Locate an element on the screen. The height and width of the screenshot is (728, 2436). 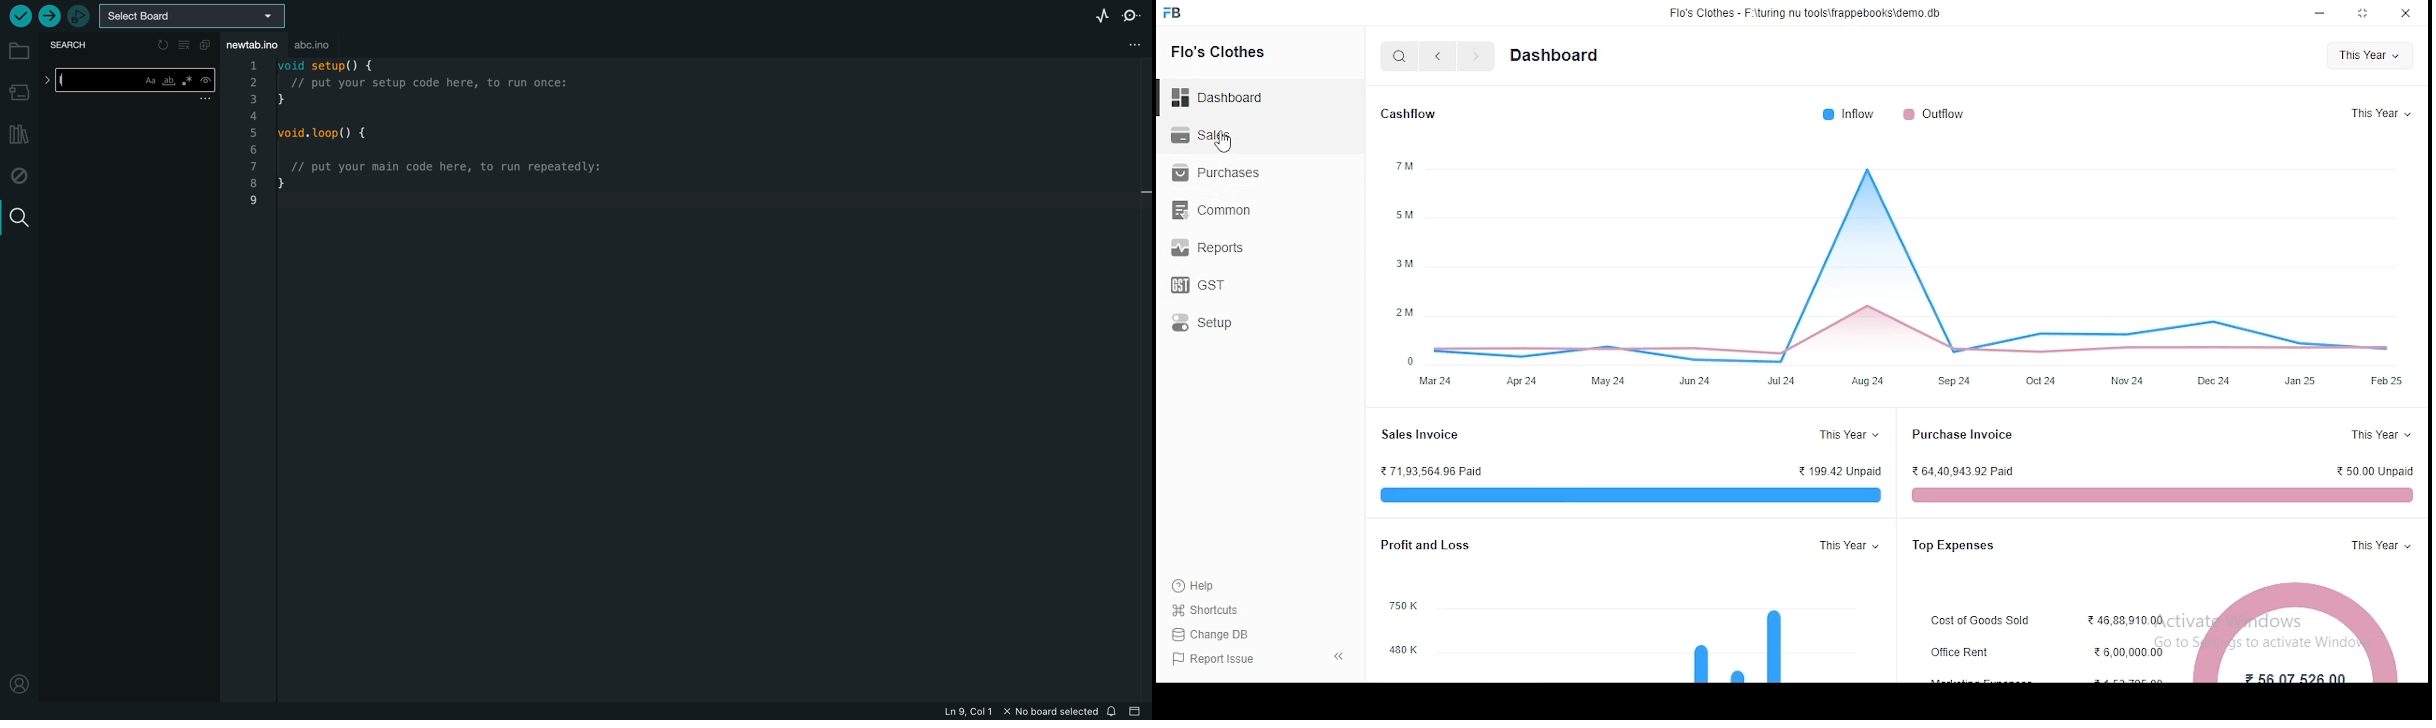
sales invoice is located at coordinates (1419, 435).